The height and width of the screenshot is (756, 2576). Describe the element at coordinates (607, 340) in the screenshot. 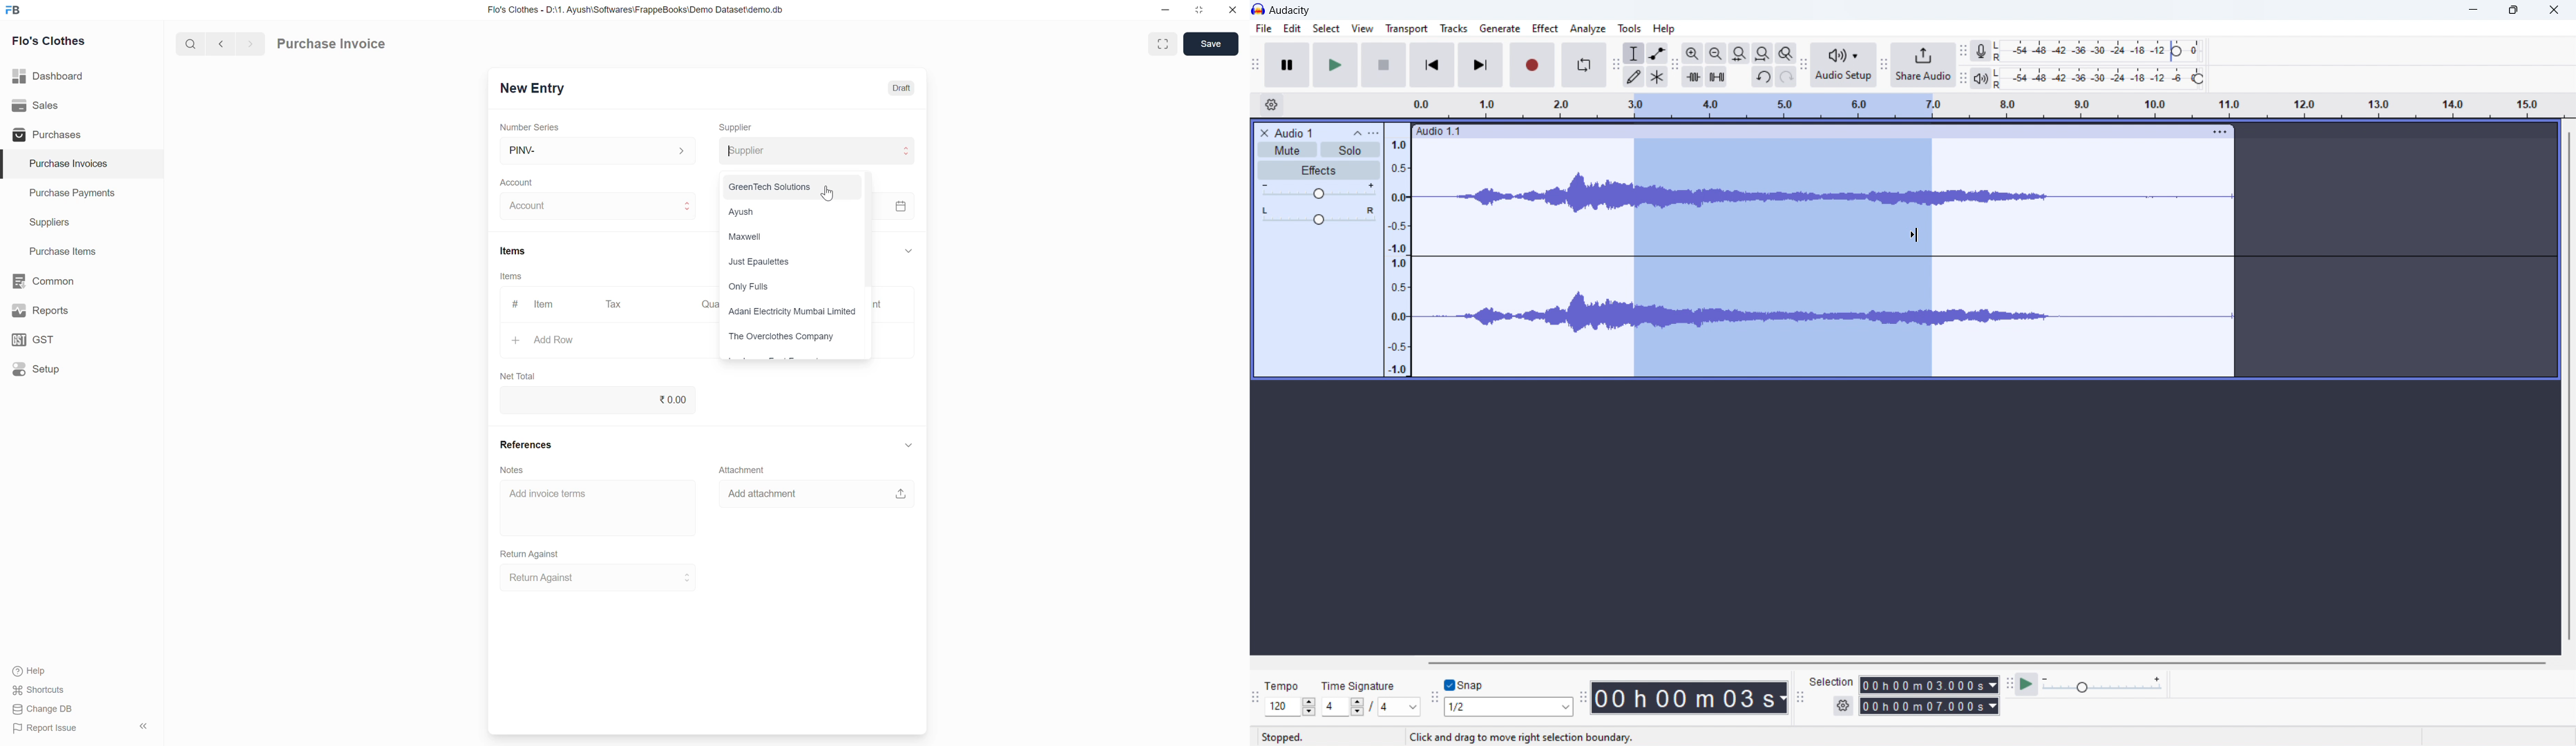

I see `Add Row` at that location.